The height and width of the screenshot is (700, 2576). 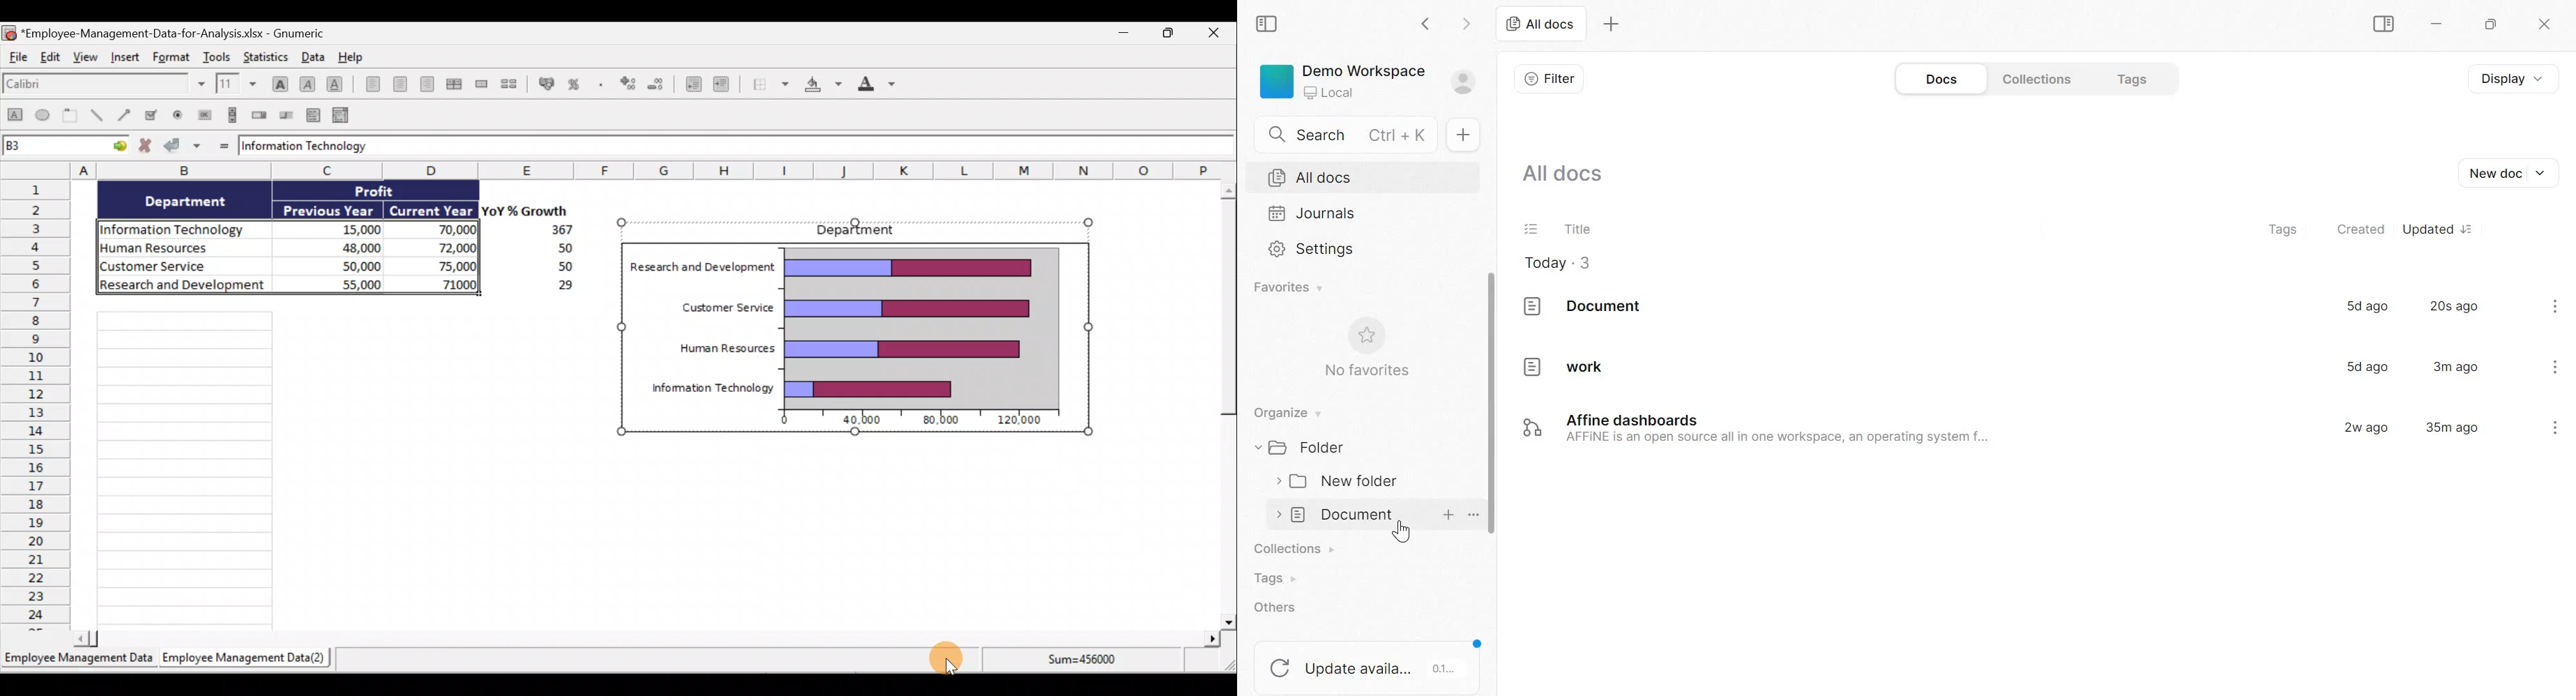 What do you see at coordinates (260, 114) in the screenshot?
I see `Create a spin button` at bounding box center [260, 114].